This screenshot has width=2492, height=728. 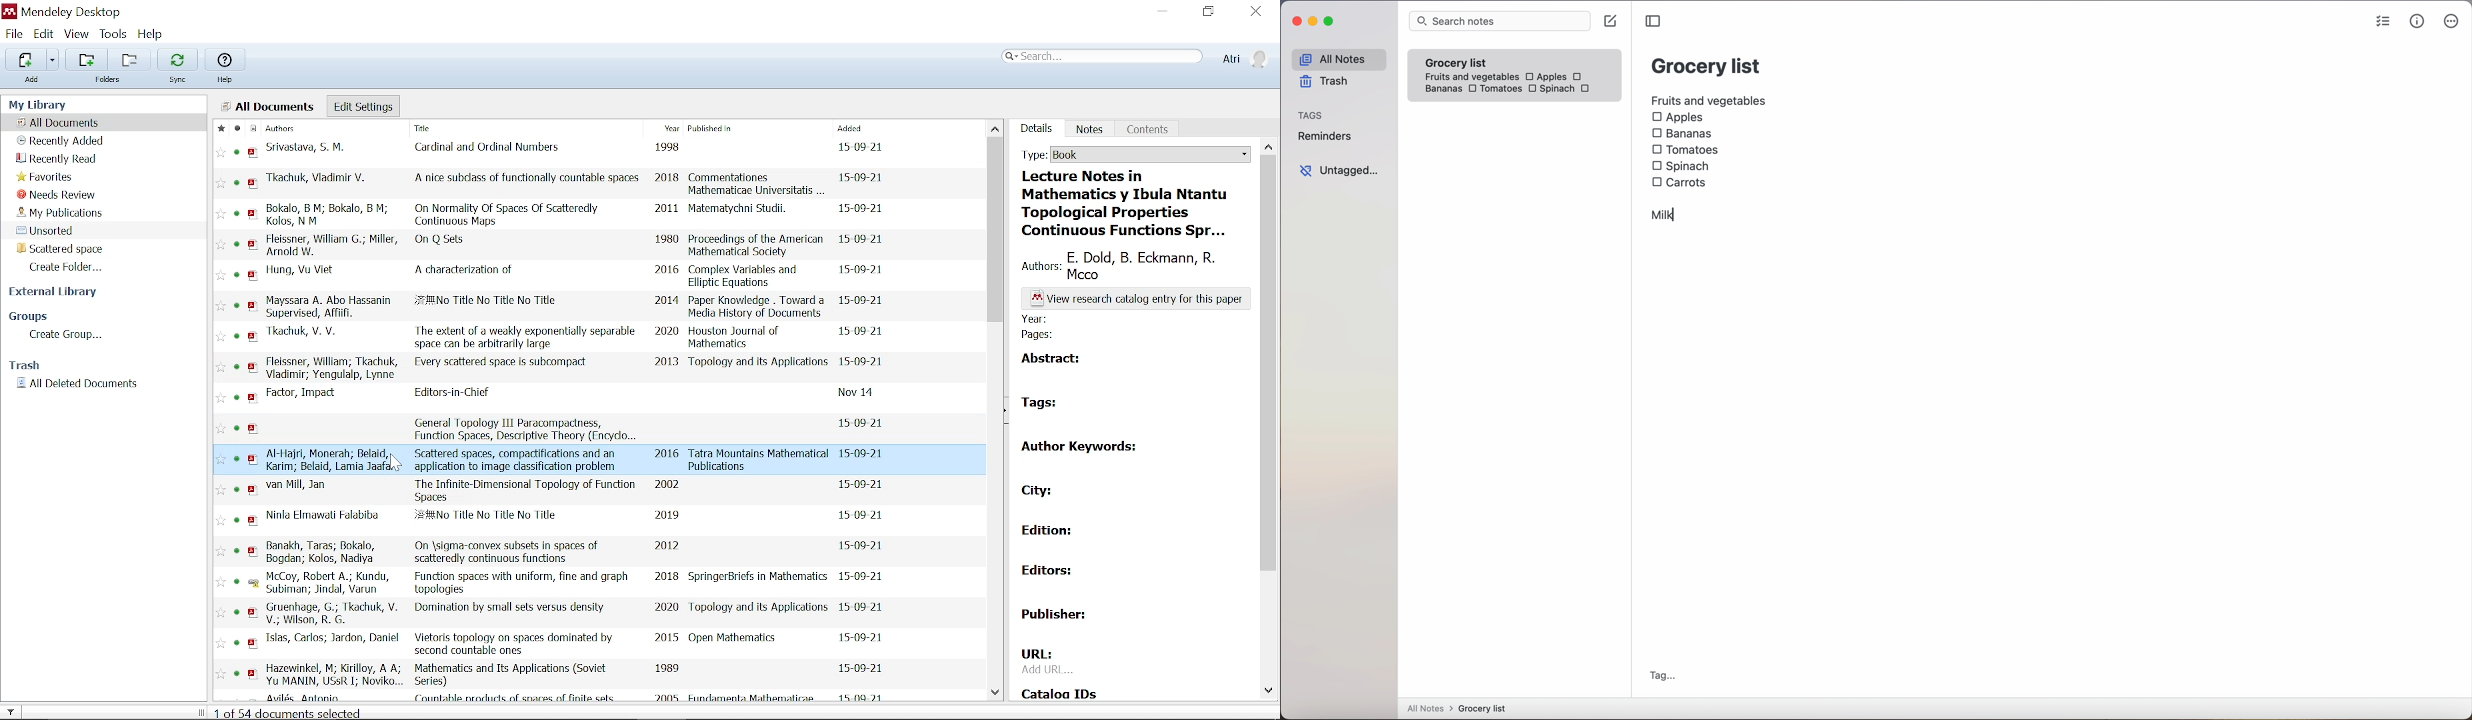 I want to click on title, so click(x=523, y=583).